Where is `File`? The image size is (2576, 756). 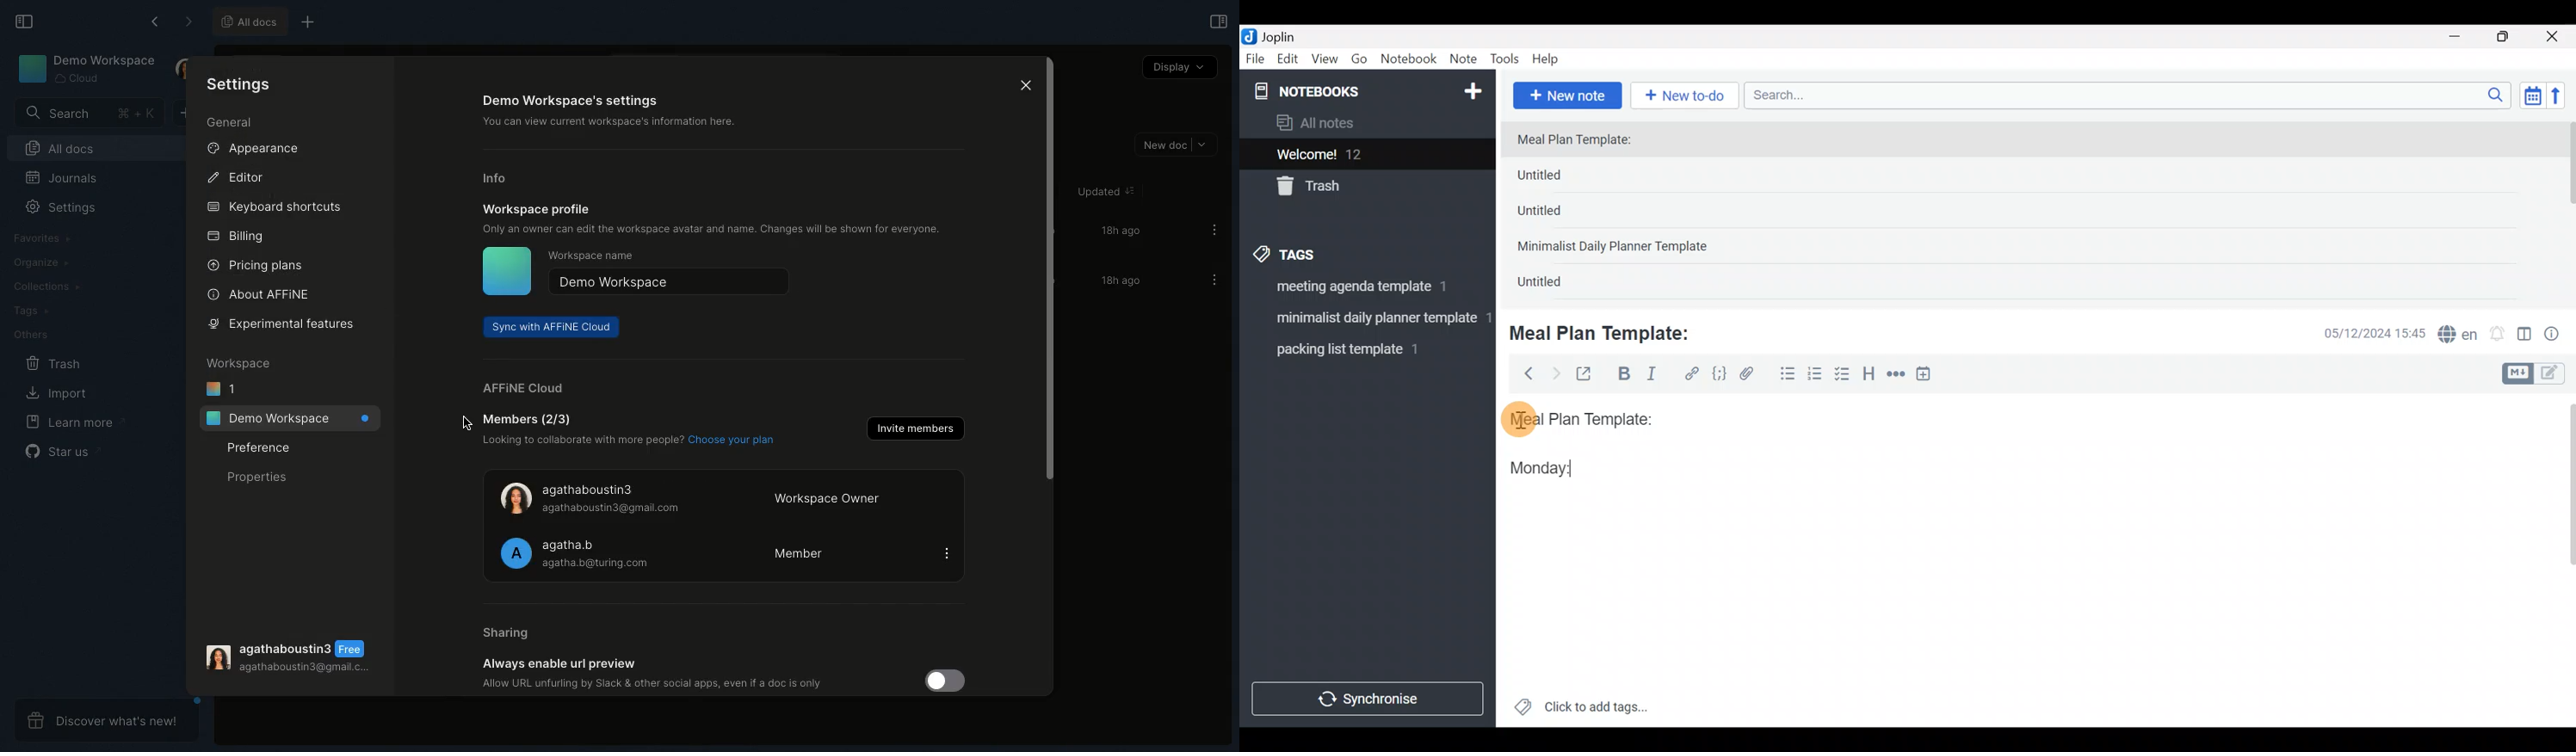 File is located at coordinates (1256, 59).